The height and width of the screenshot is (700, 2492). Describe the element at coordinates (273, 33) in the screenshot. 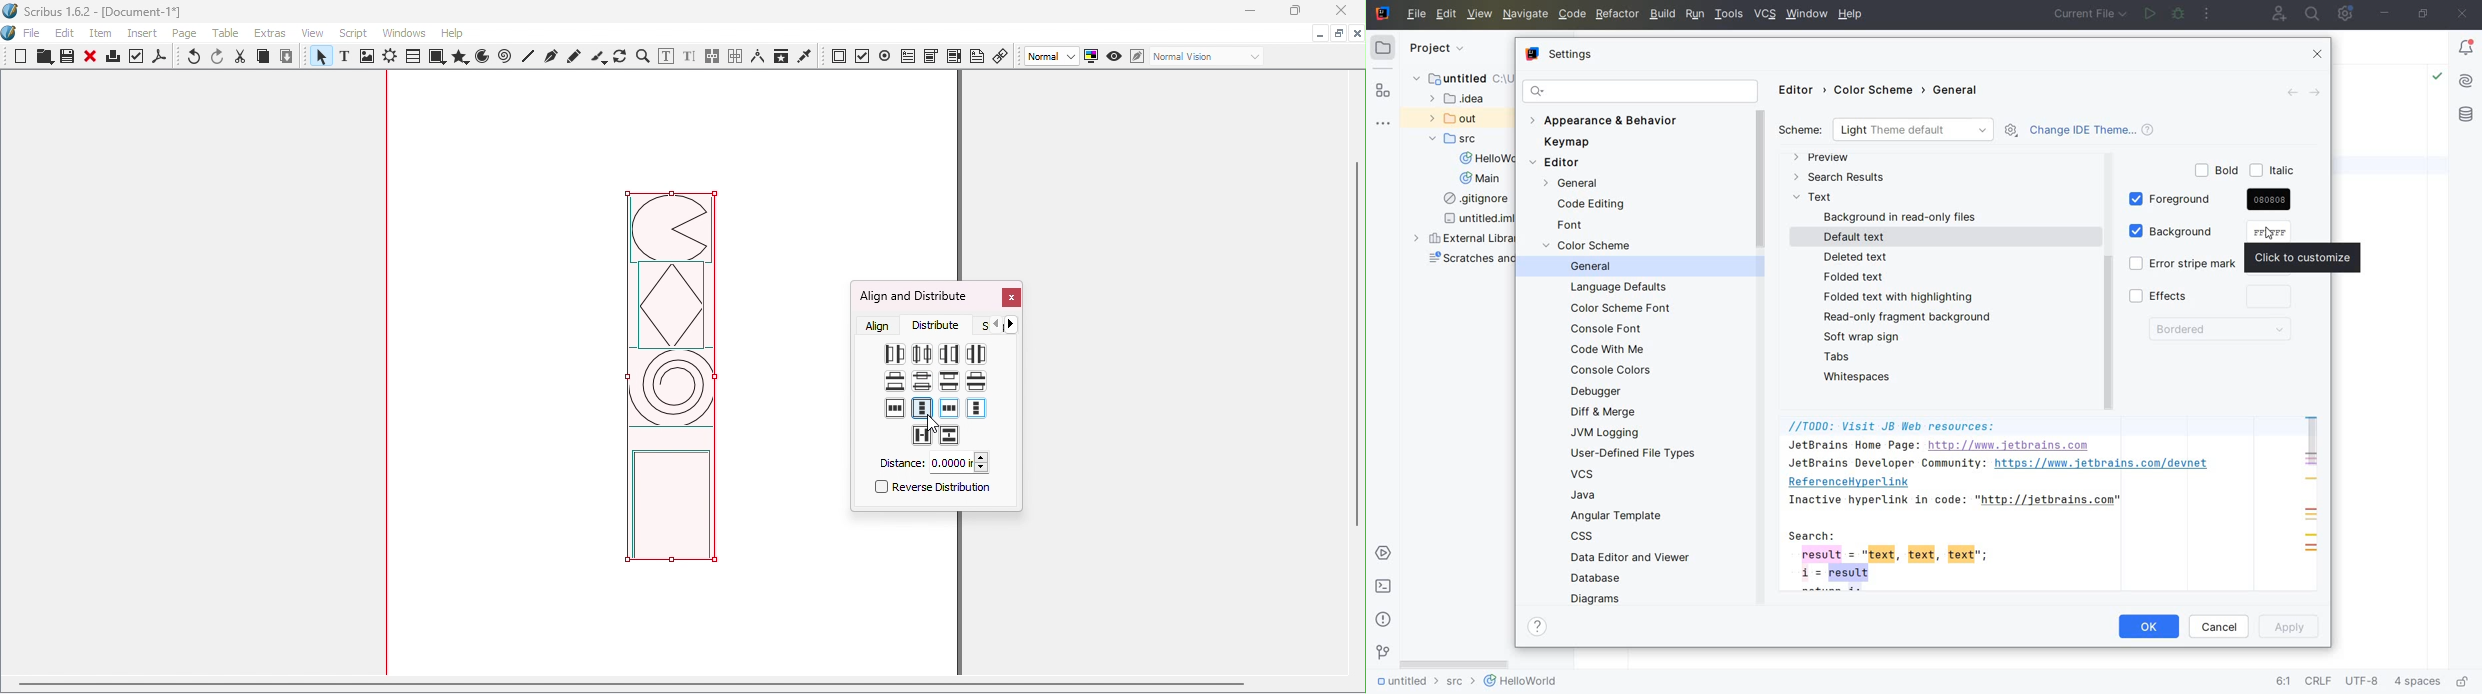

I see `Extras` at that location.